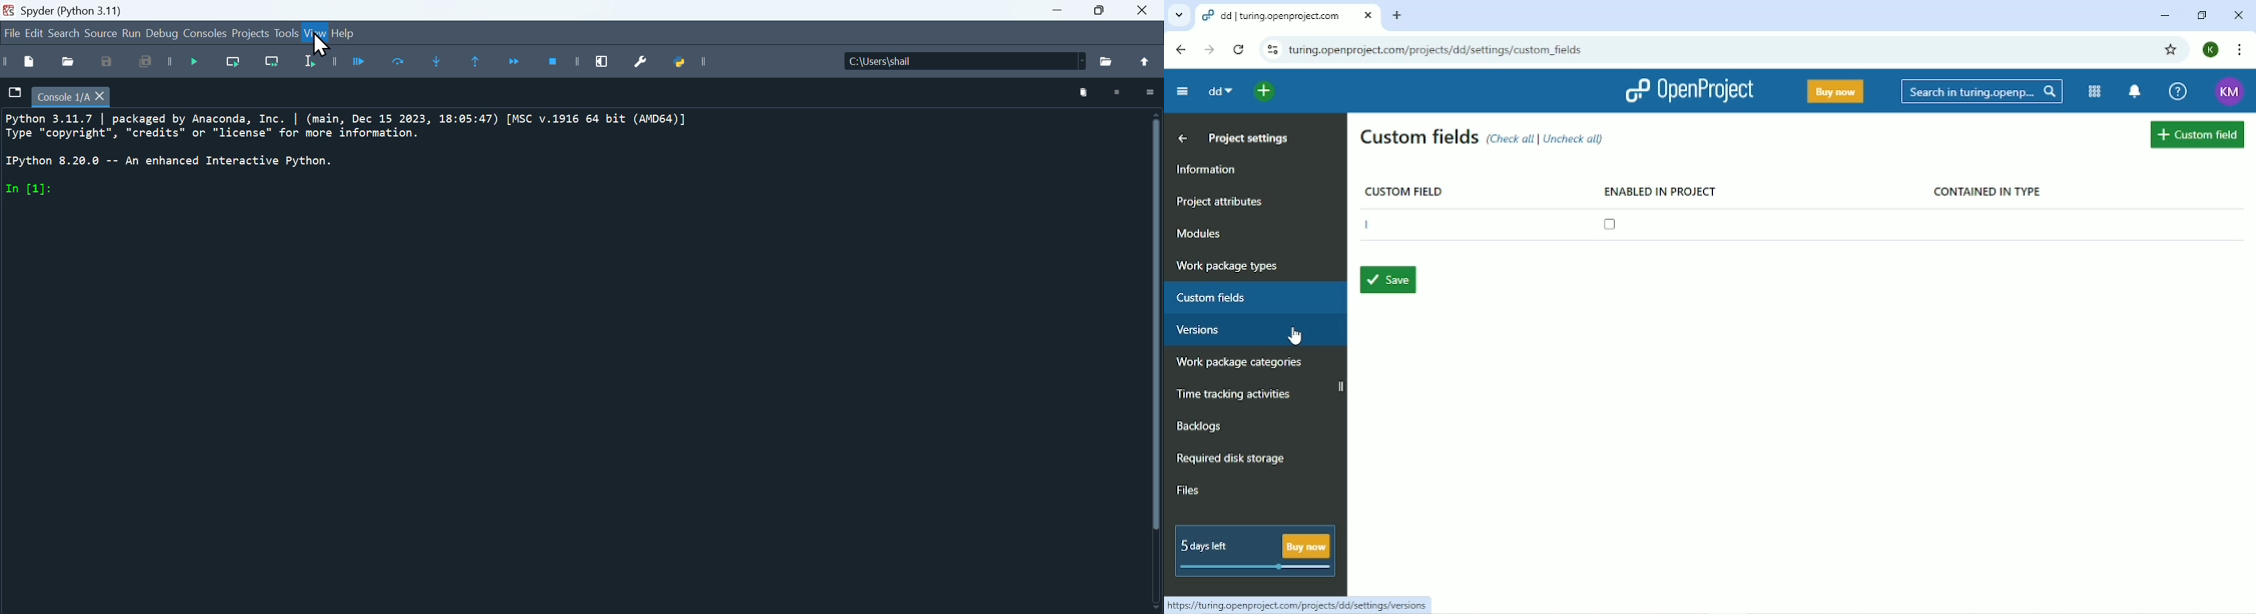  I want to click on Versions, so click(1200, 330).